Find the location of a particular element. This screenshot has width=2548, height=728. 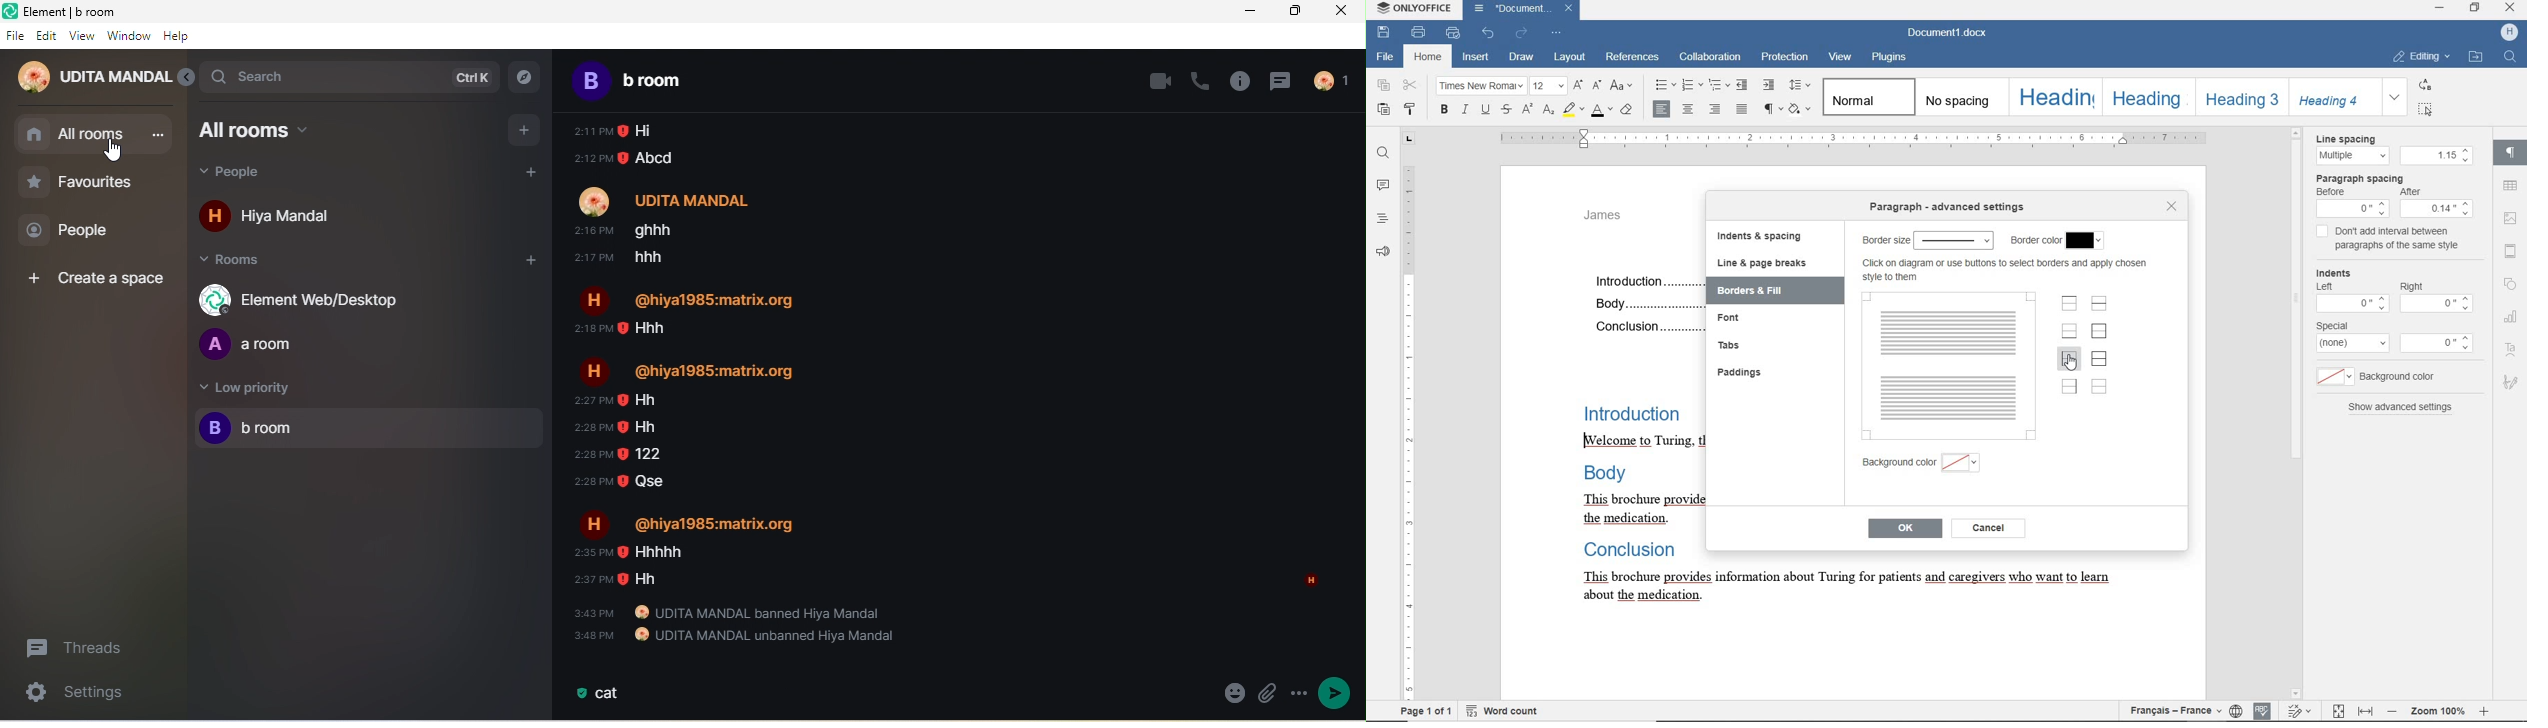

collapse is located at coordinates (187, 80).